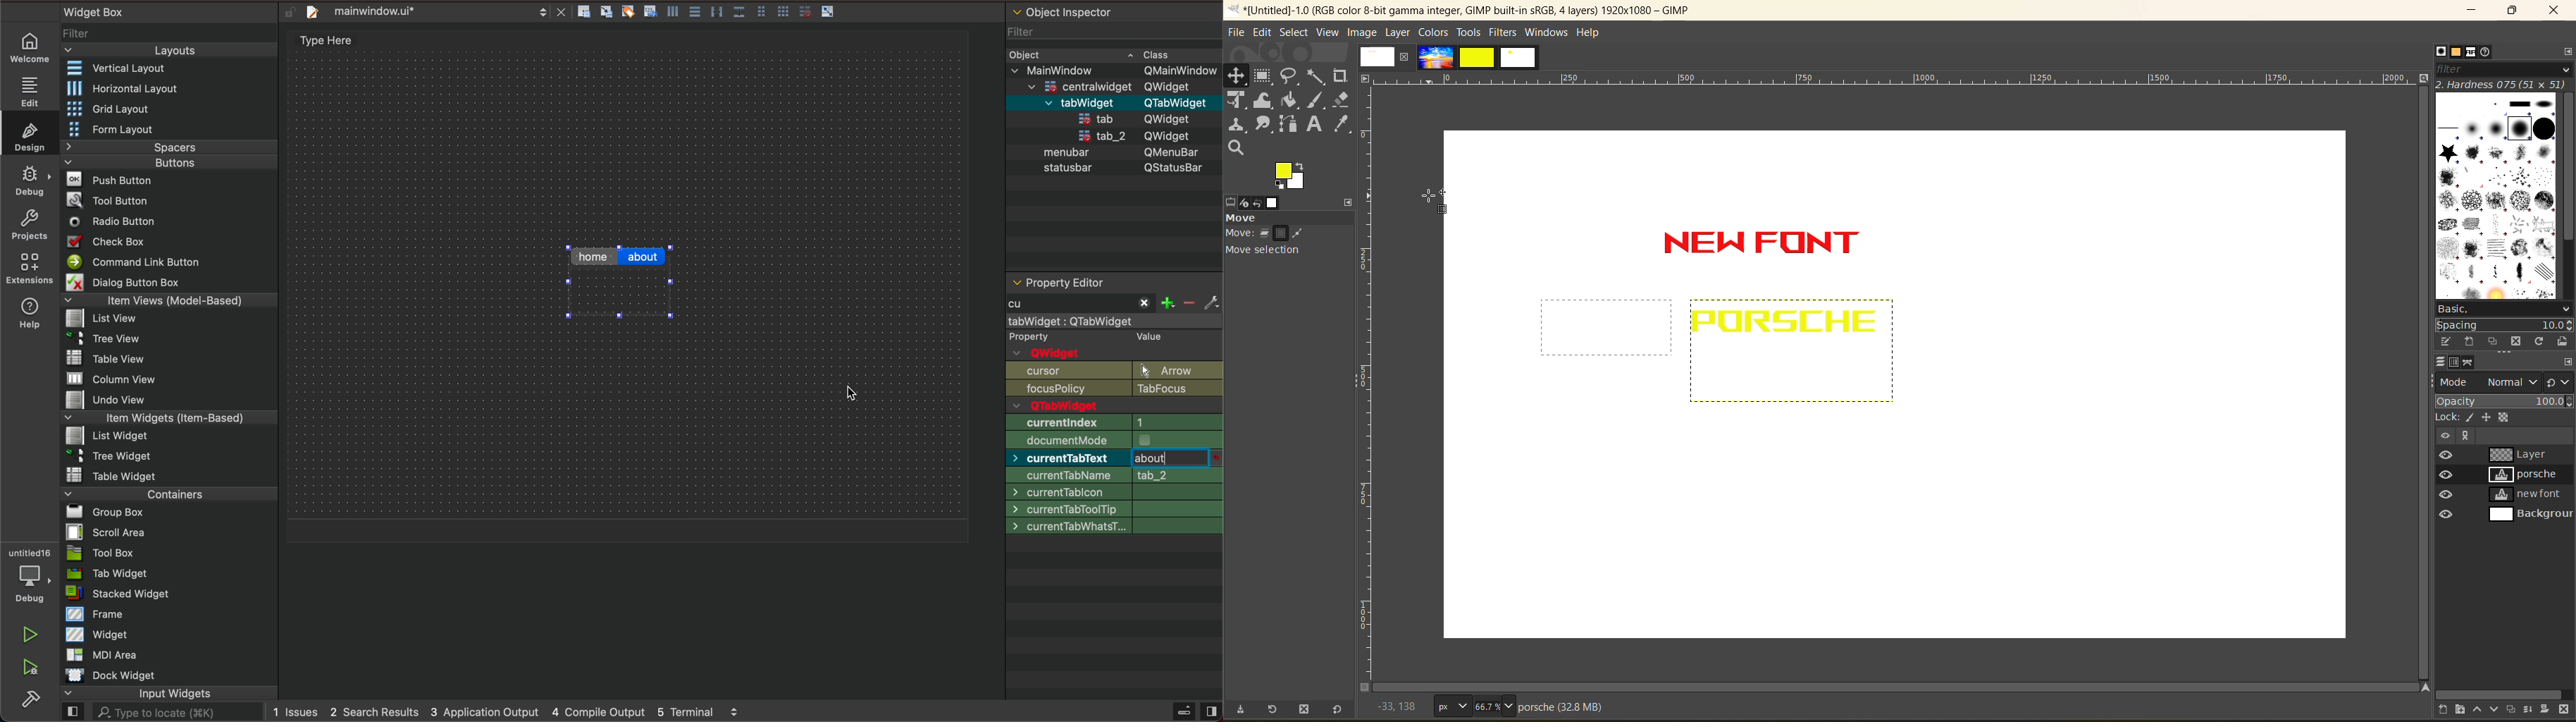  Describe the element at coordinates (110, 572) in the screenshot. I see `Tab Widget` at that location.